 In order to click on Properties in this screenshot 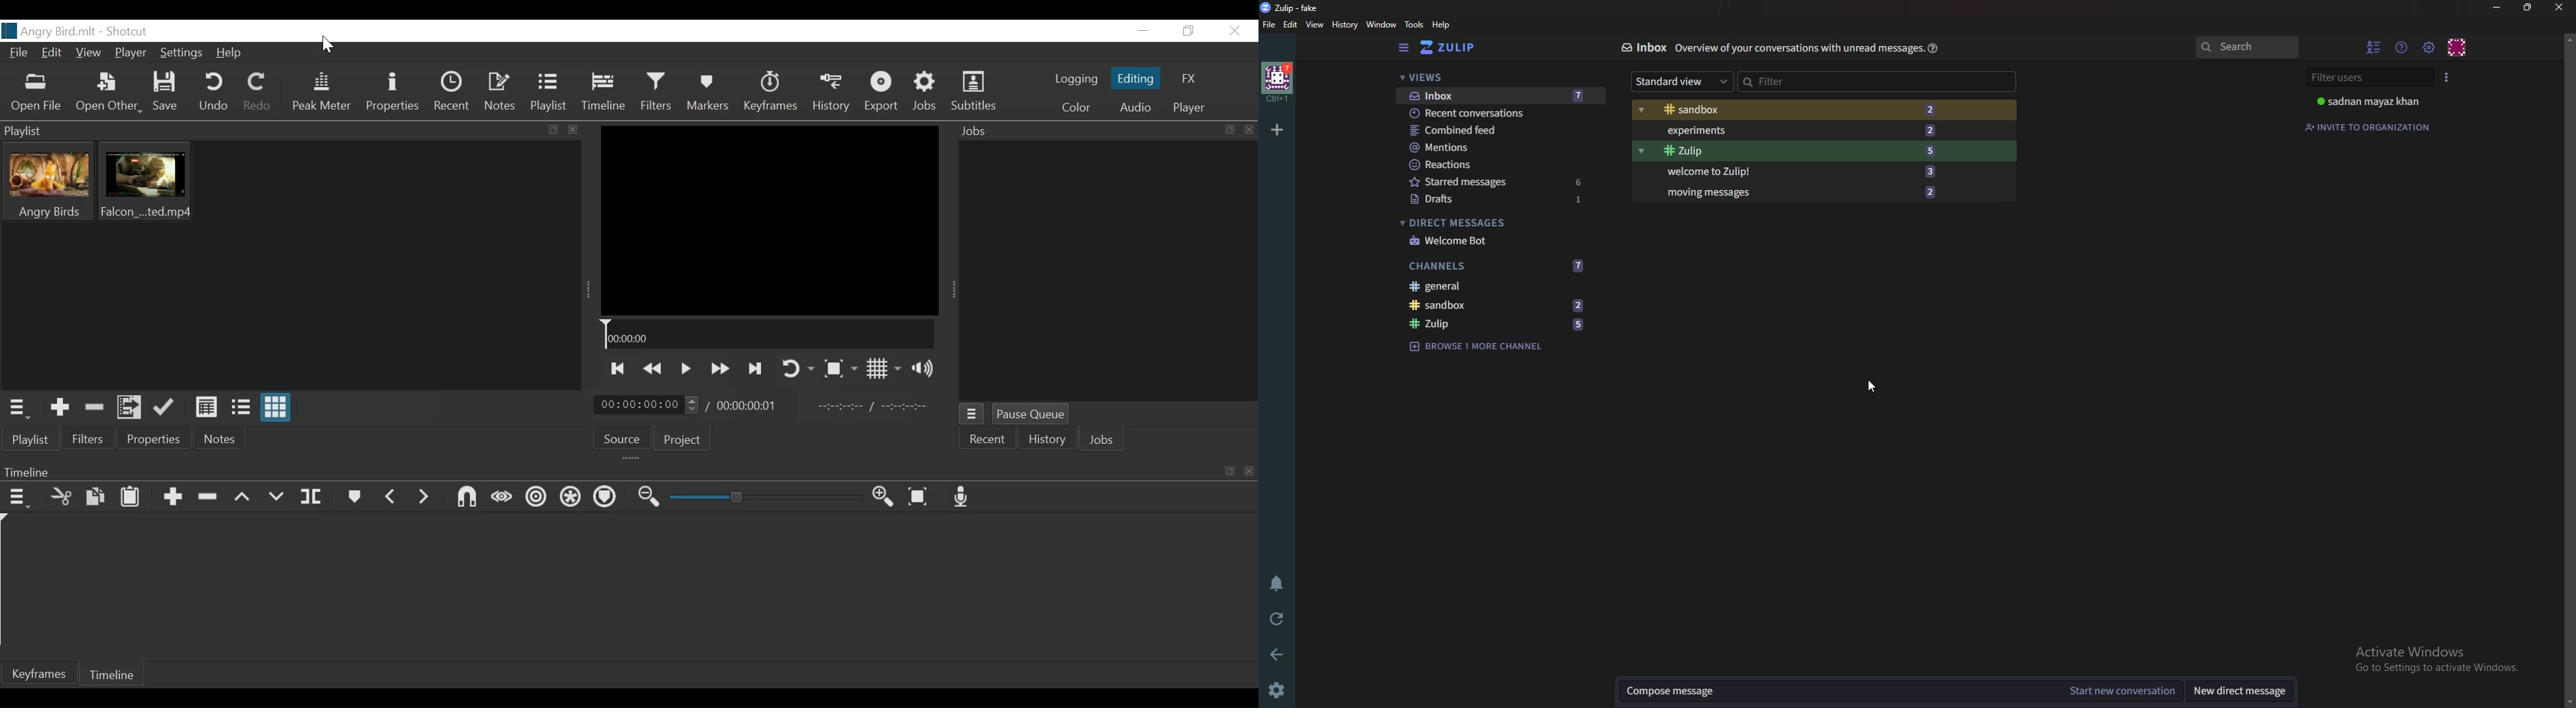, I will do `click(392, 92)`.